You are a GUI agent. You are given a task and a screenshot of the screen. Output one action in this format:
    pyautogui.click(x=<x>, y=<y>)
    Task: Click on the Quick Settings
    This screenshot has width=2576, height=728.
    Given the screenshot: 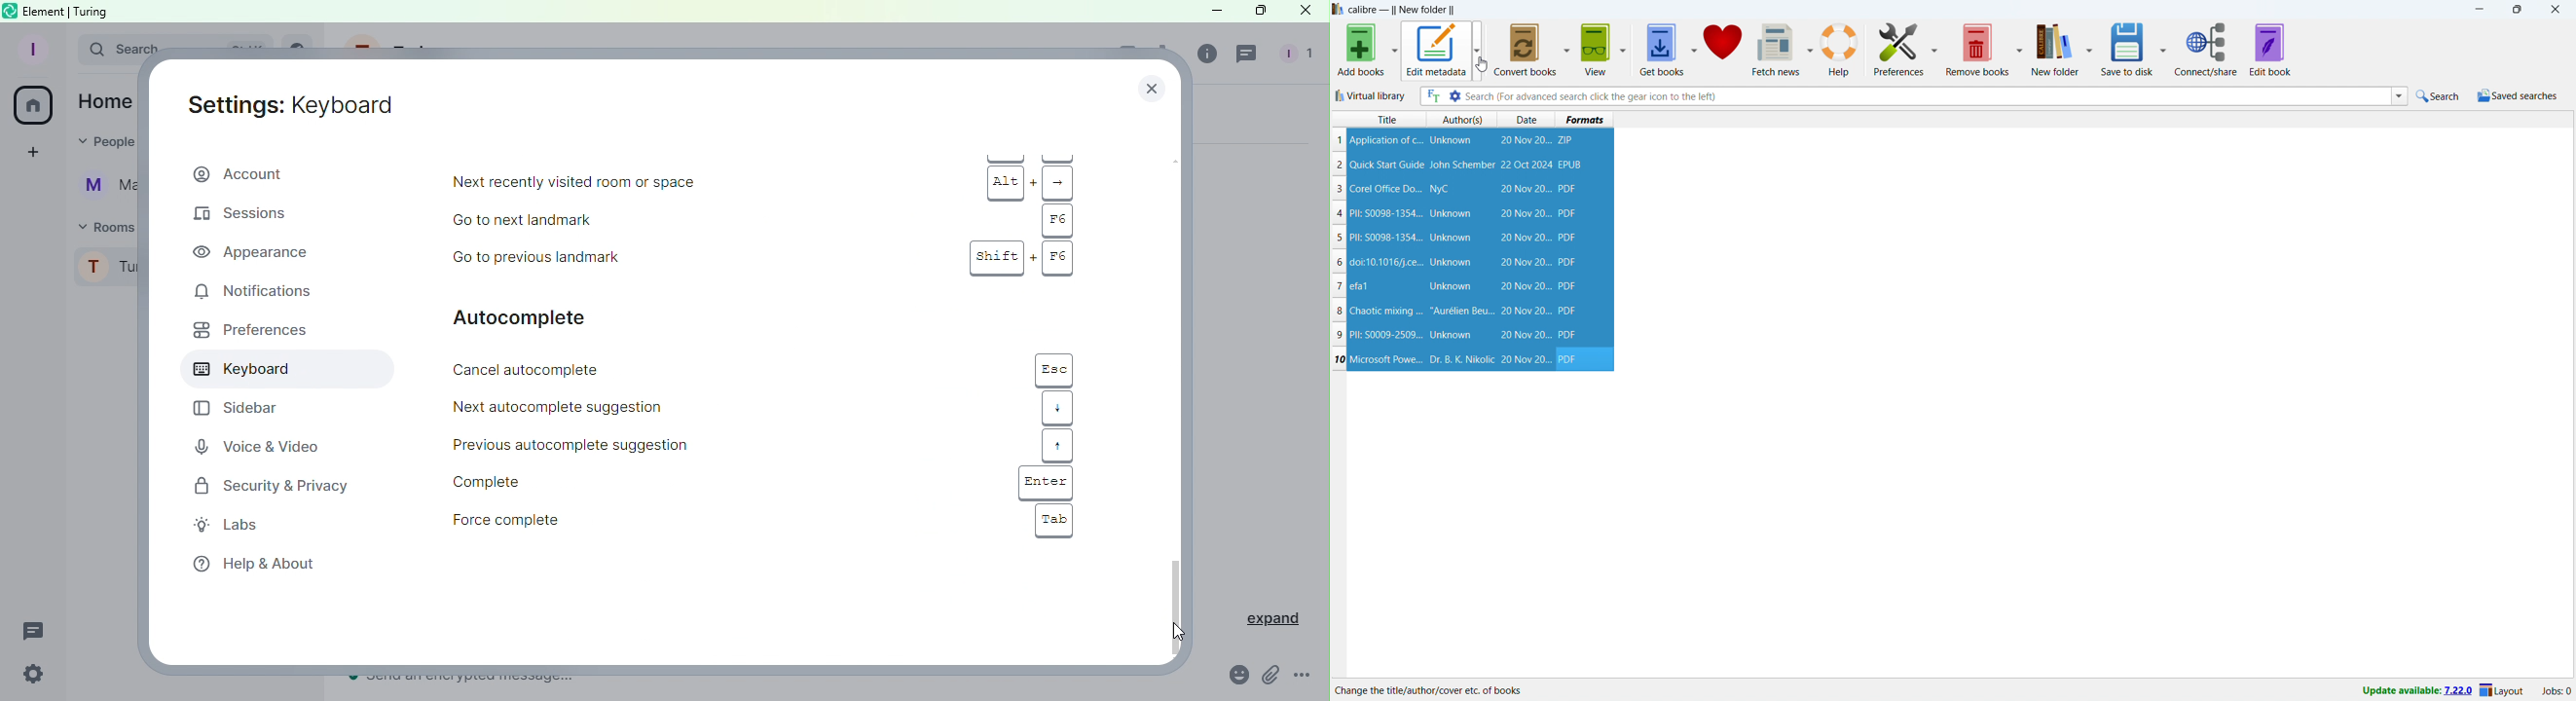 What is the action you would take?
    pyautogui.click(x=33, y=676)
    